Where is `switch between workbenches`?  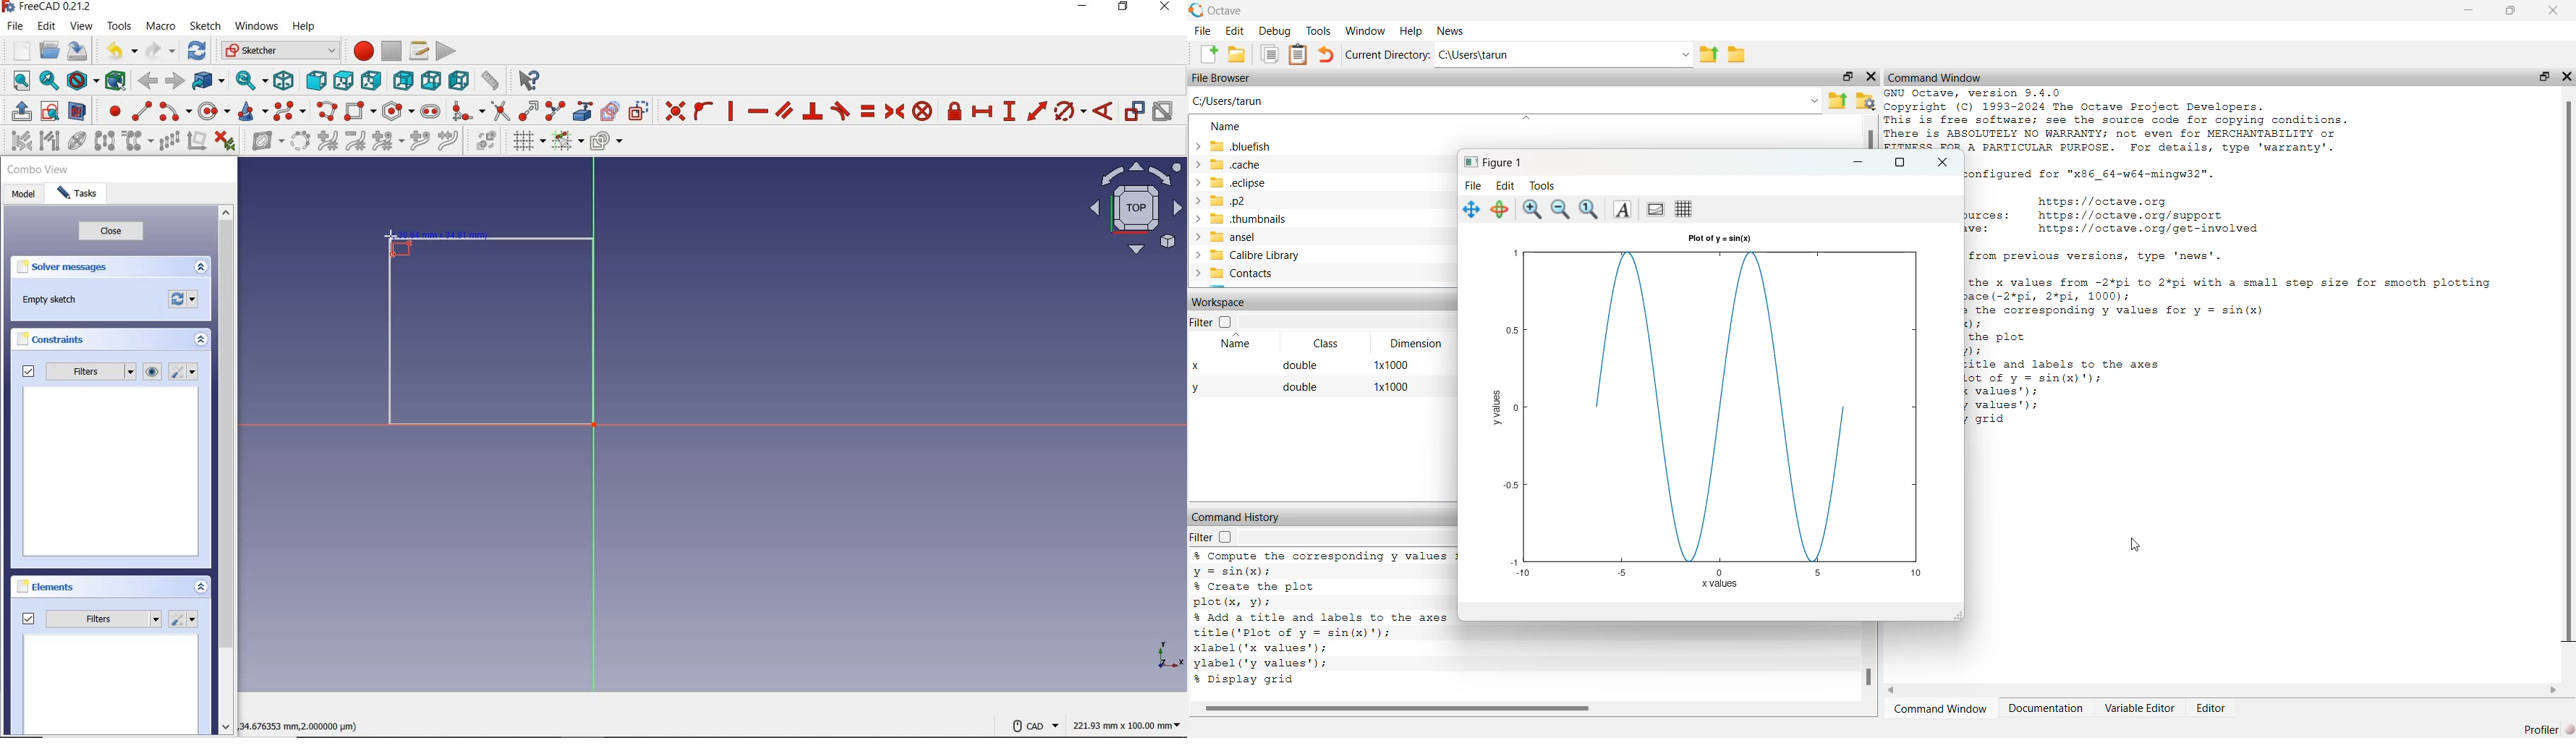 switch between workbenches is located at coordinates (278, 51).